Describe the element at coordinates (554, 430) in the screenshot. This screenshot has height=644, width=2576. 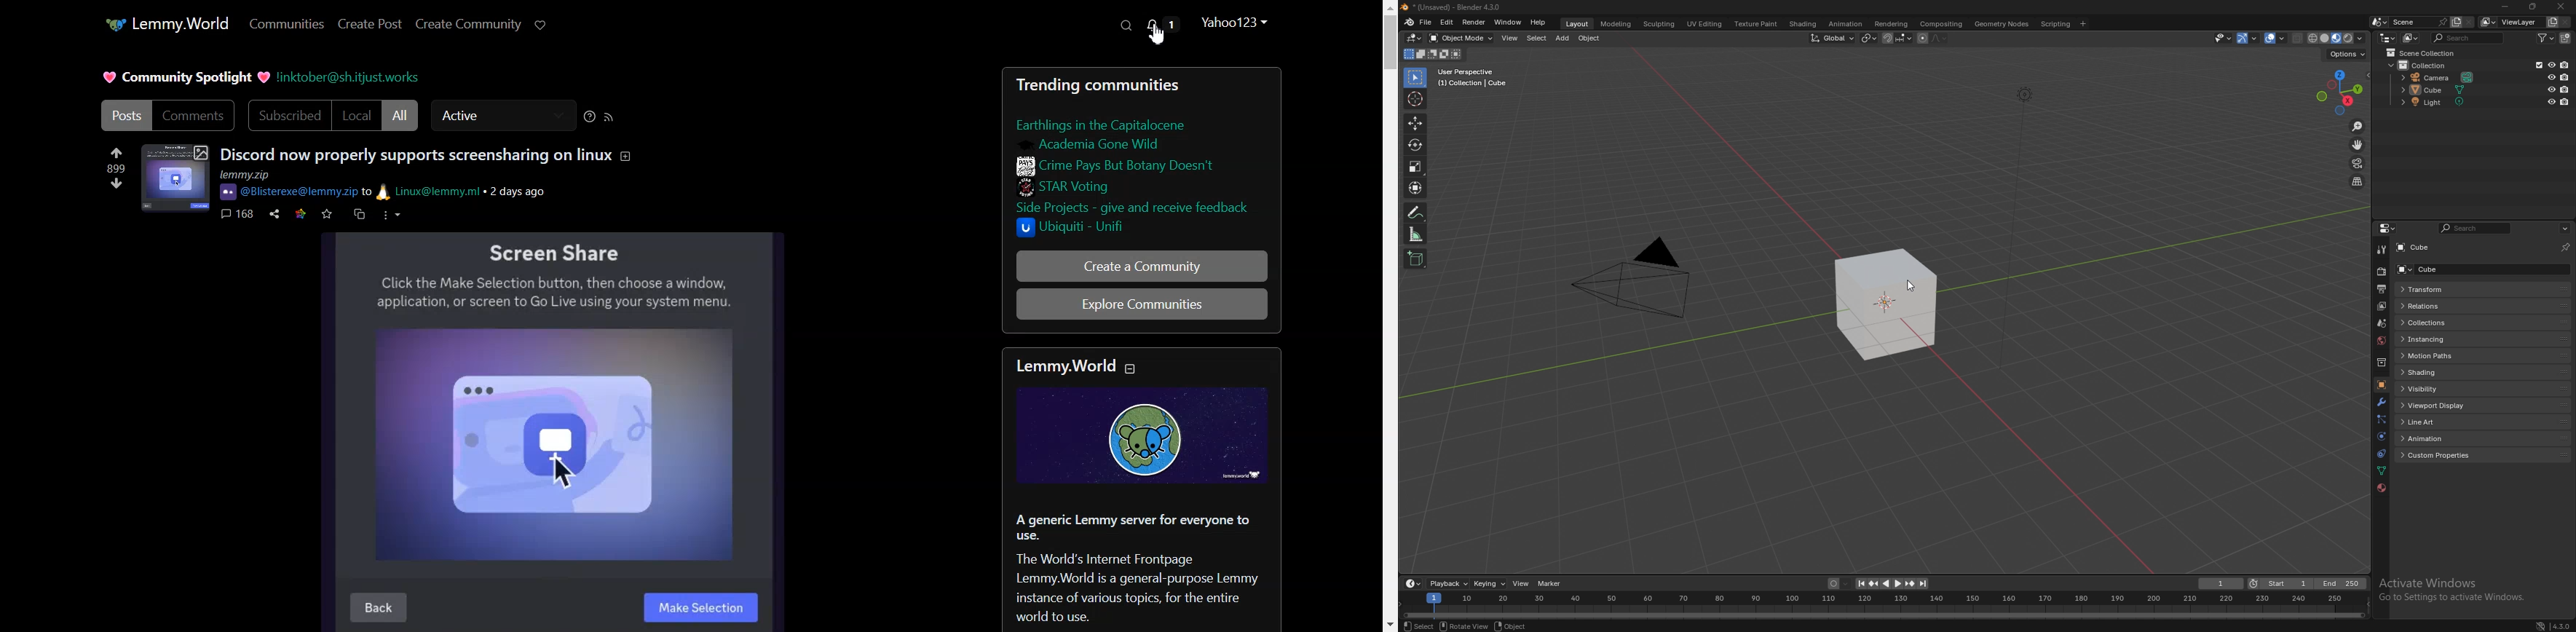
I see `Picture` at that location.